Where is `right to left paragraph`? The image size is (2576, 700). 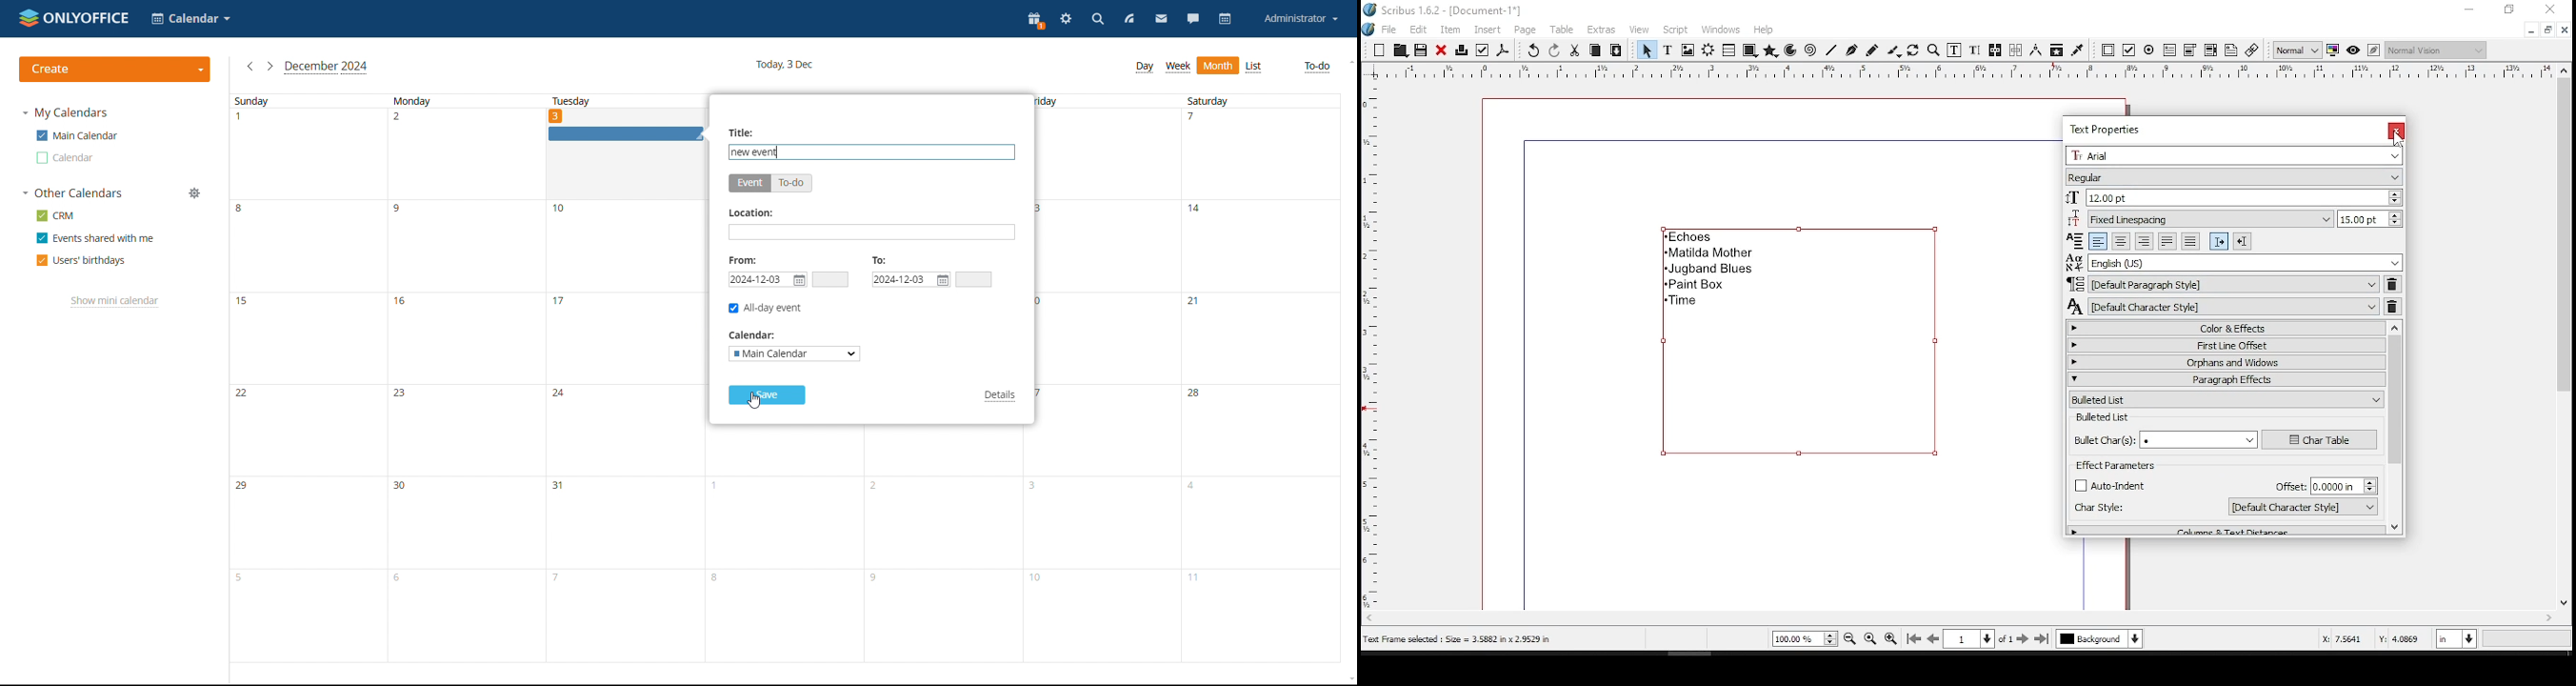
right to left paragraph is located at coordinates (2242, 241).